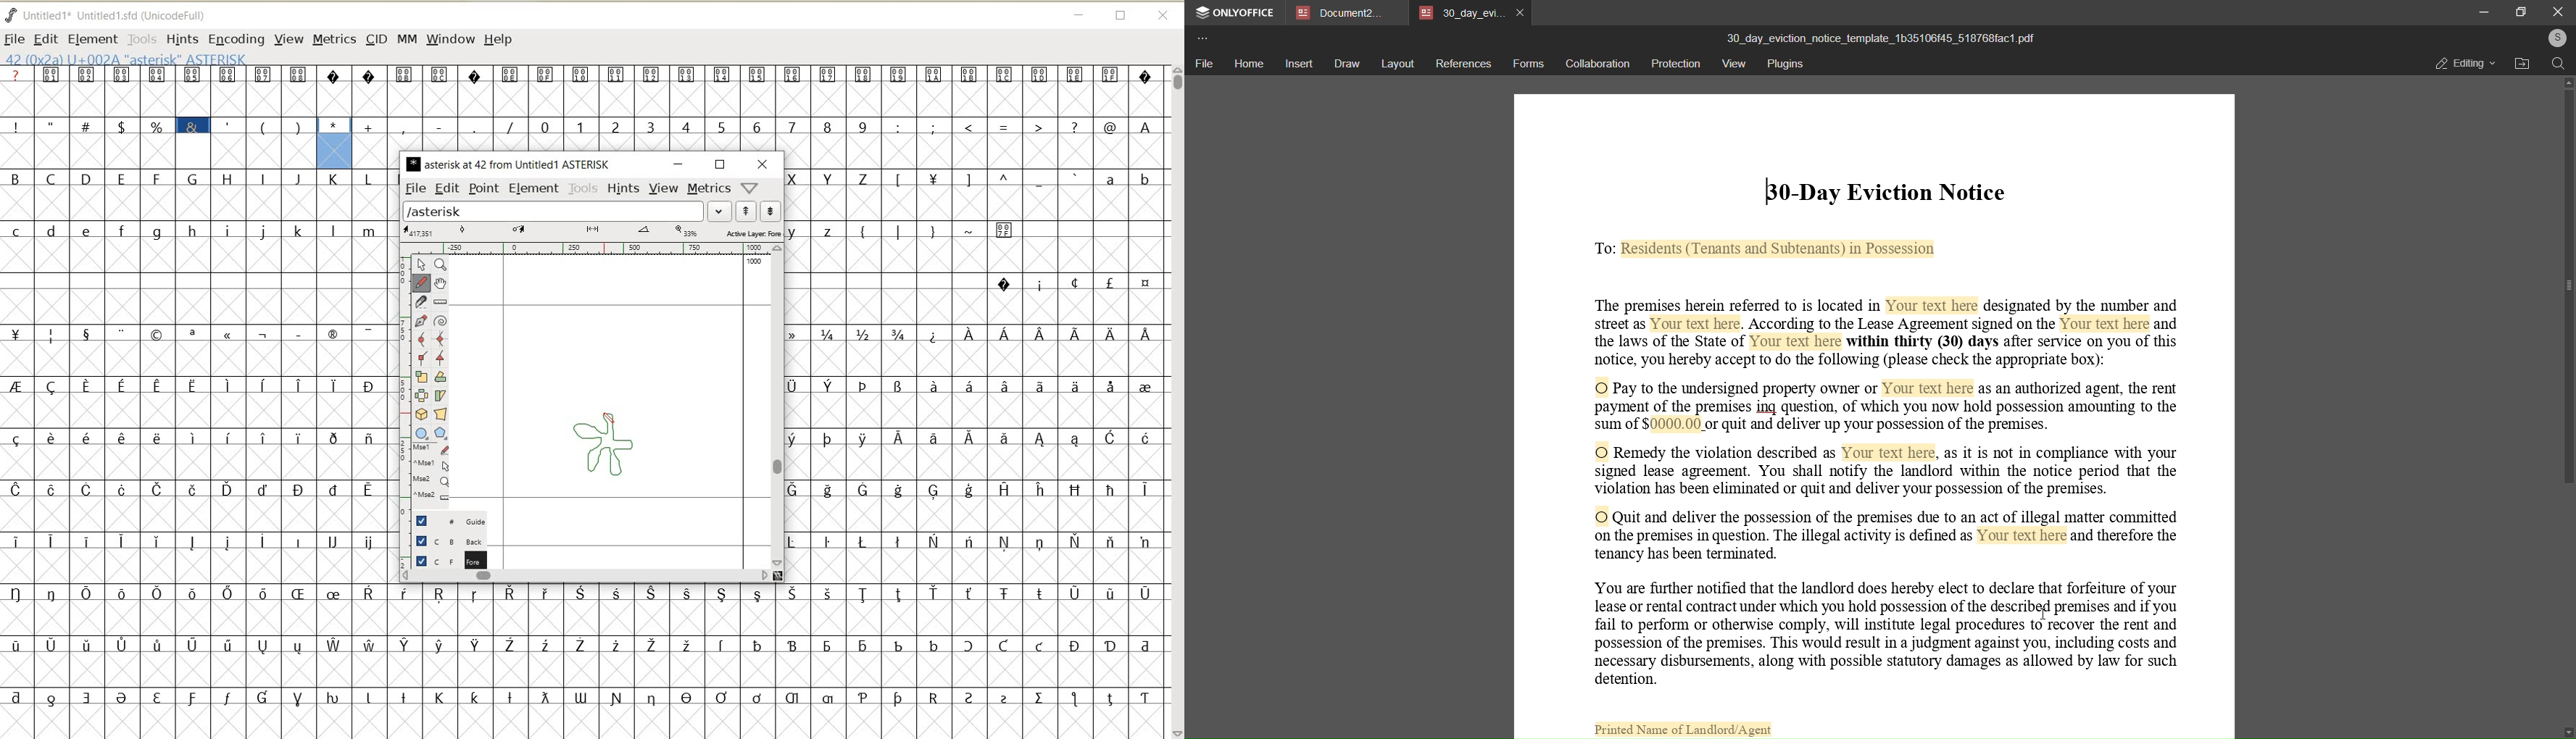 This screenshot has width=2576, height=756. Describe the element at coordinates (1769, 190) in the screenshot. I see `text cursor` at that location.